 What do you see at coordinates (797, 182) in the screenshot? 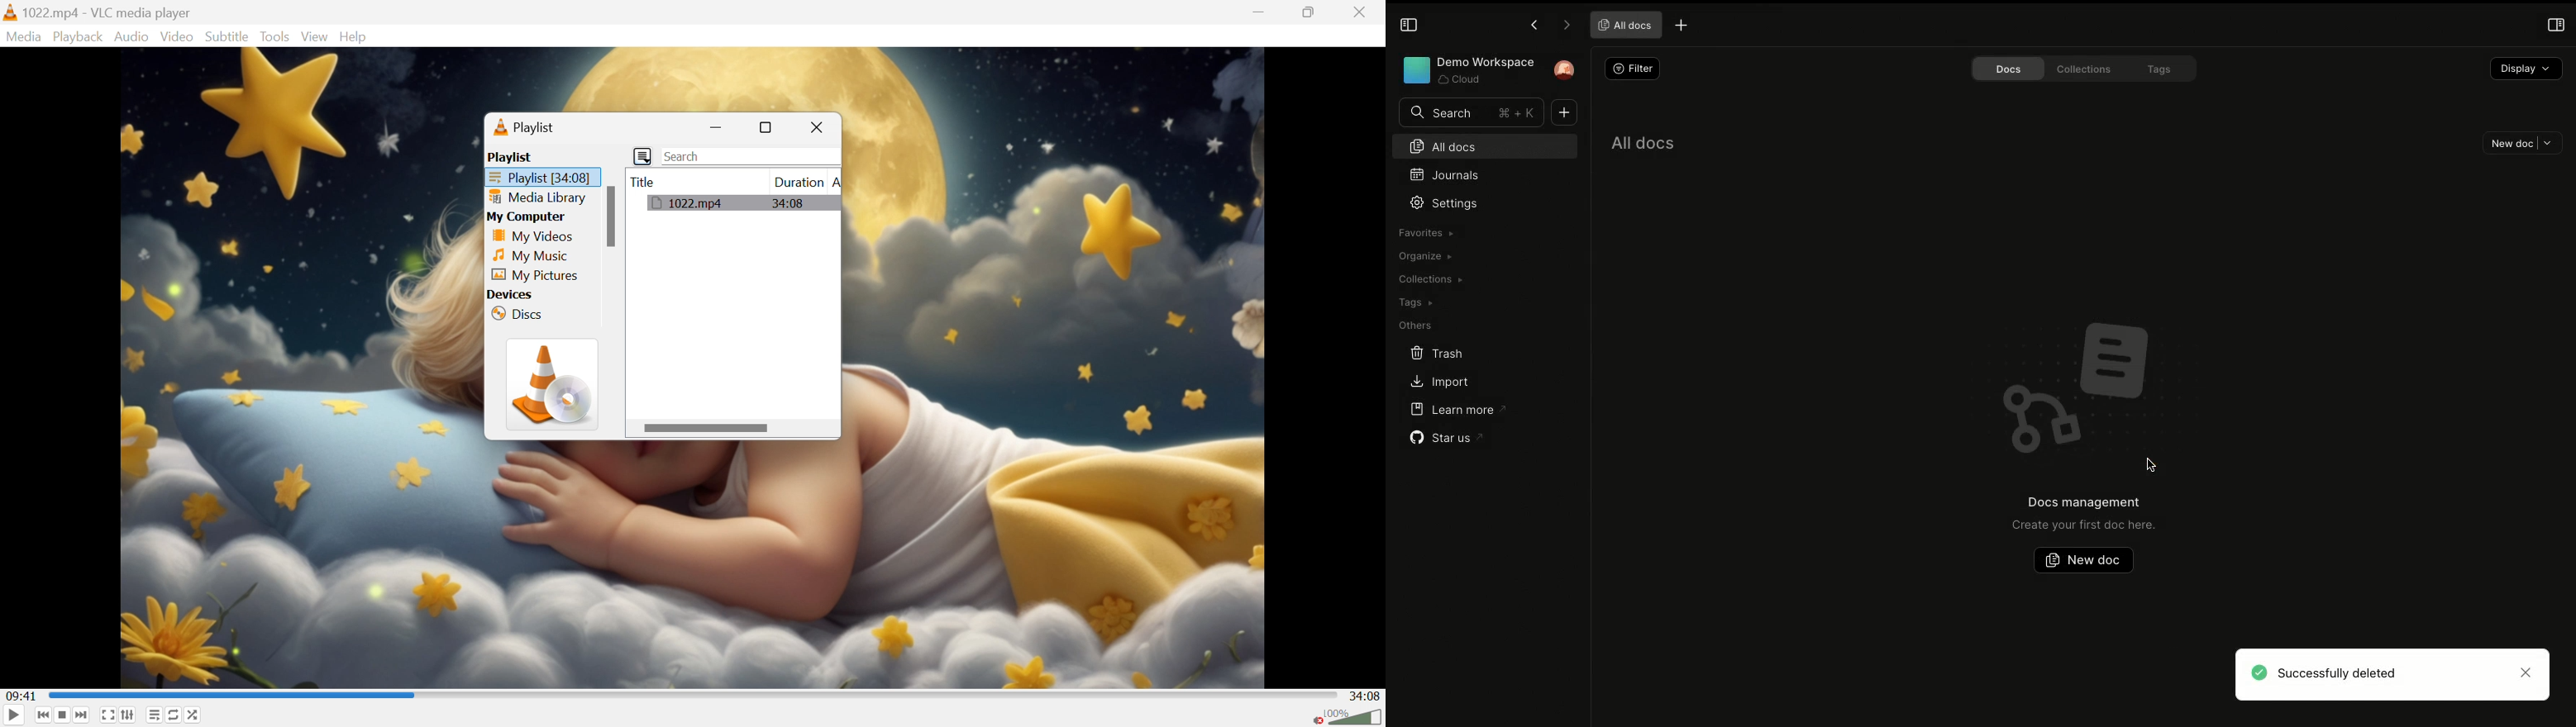
I see `Duration` at bounding box center [797, 182].